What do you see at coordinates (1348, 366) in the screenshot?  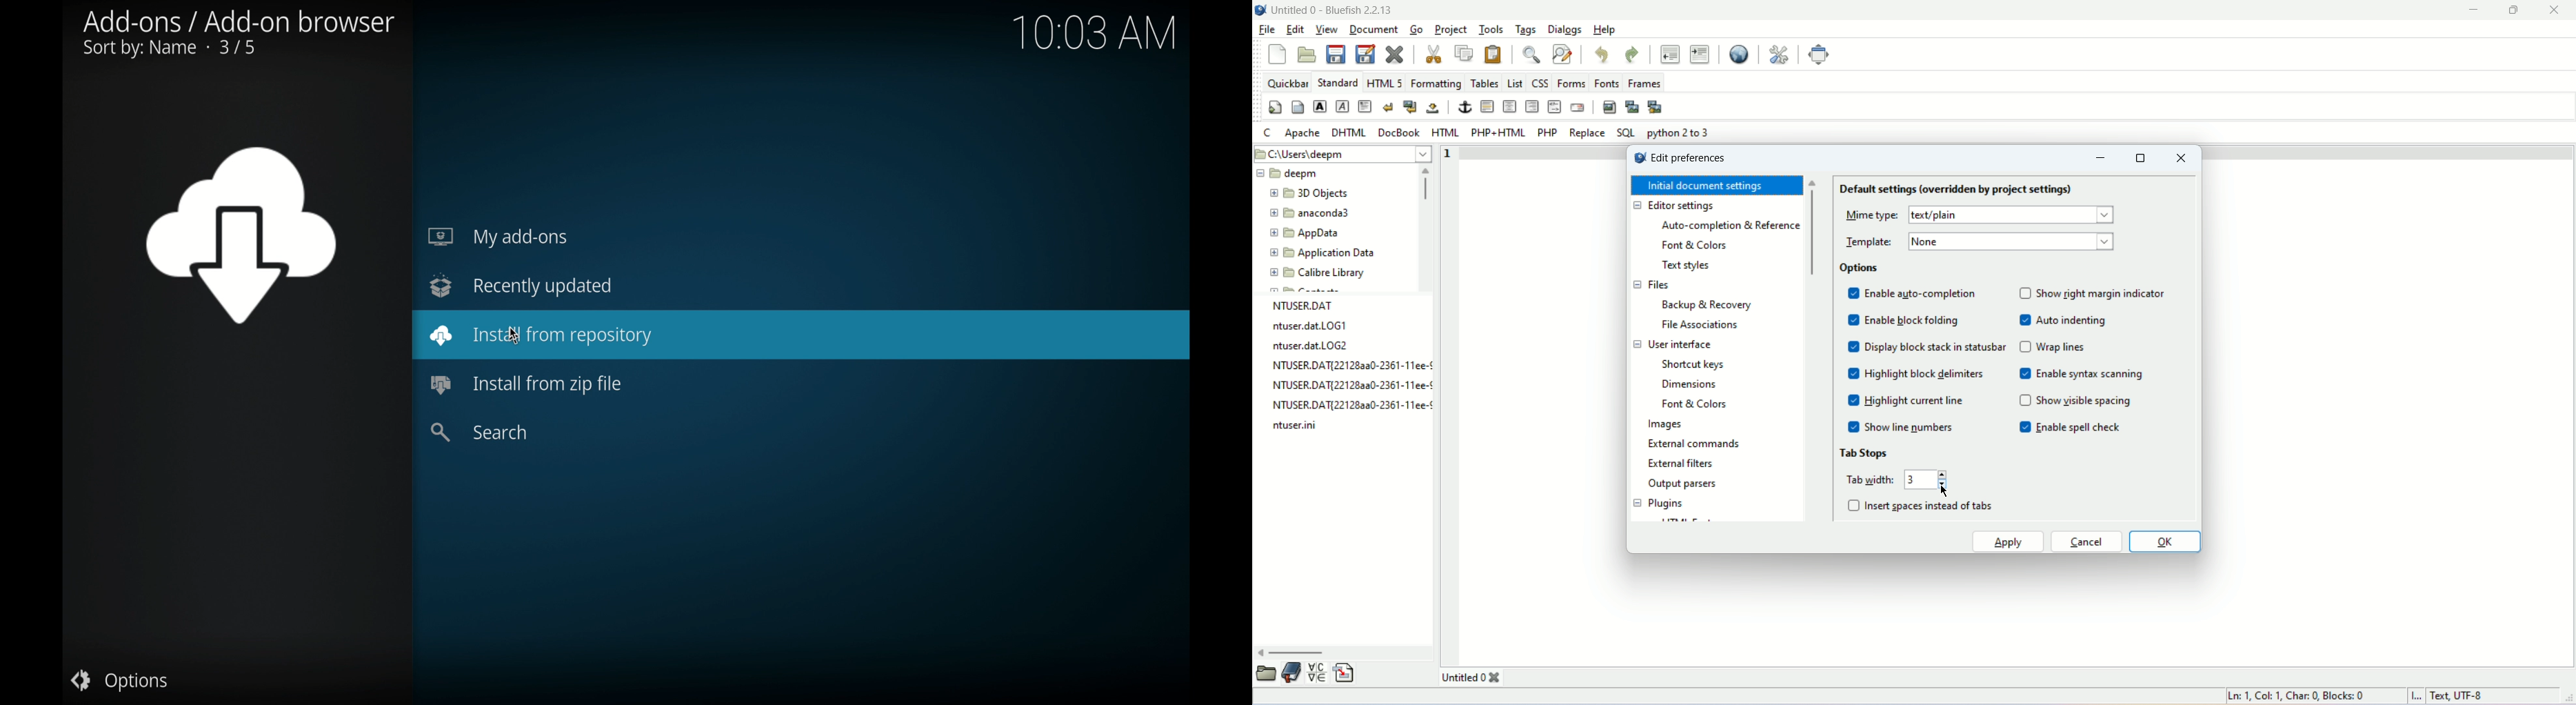 I see `NTUSER.DAT{22128aa0-2361-11ee-¢` at bounding box center [1348, 366].